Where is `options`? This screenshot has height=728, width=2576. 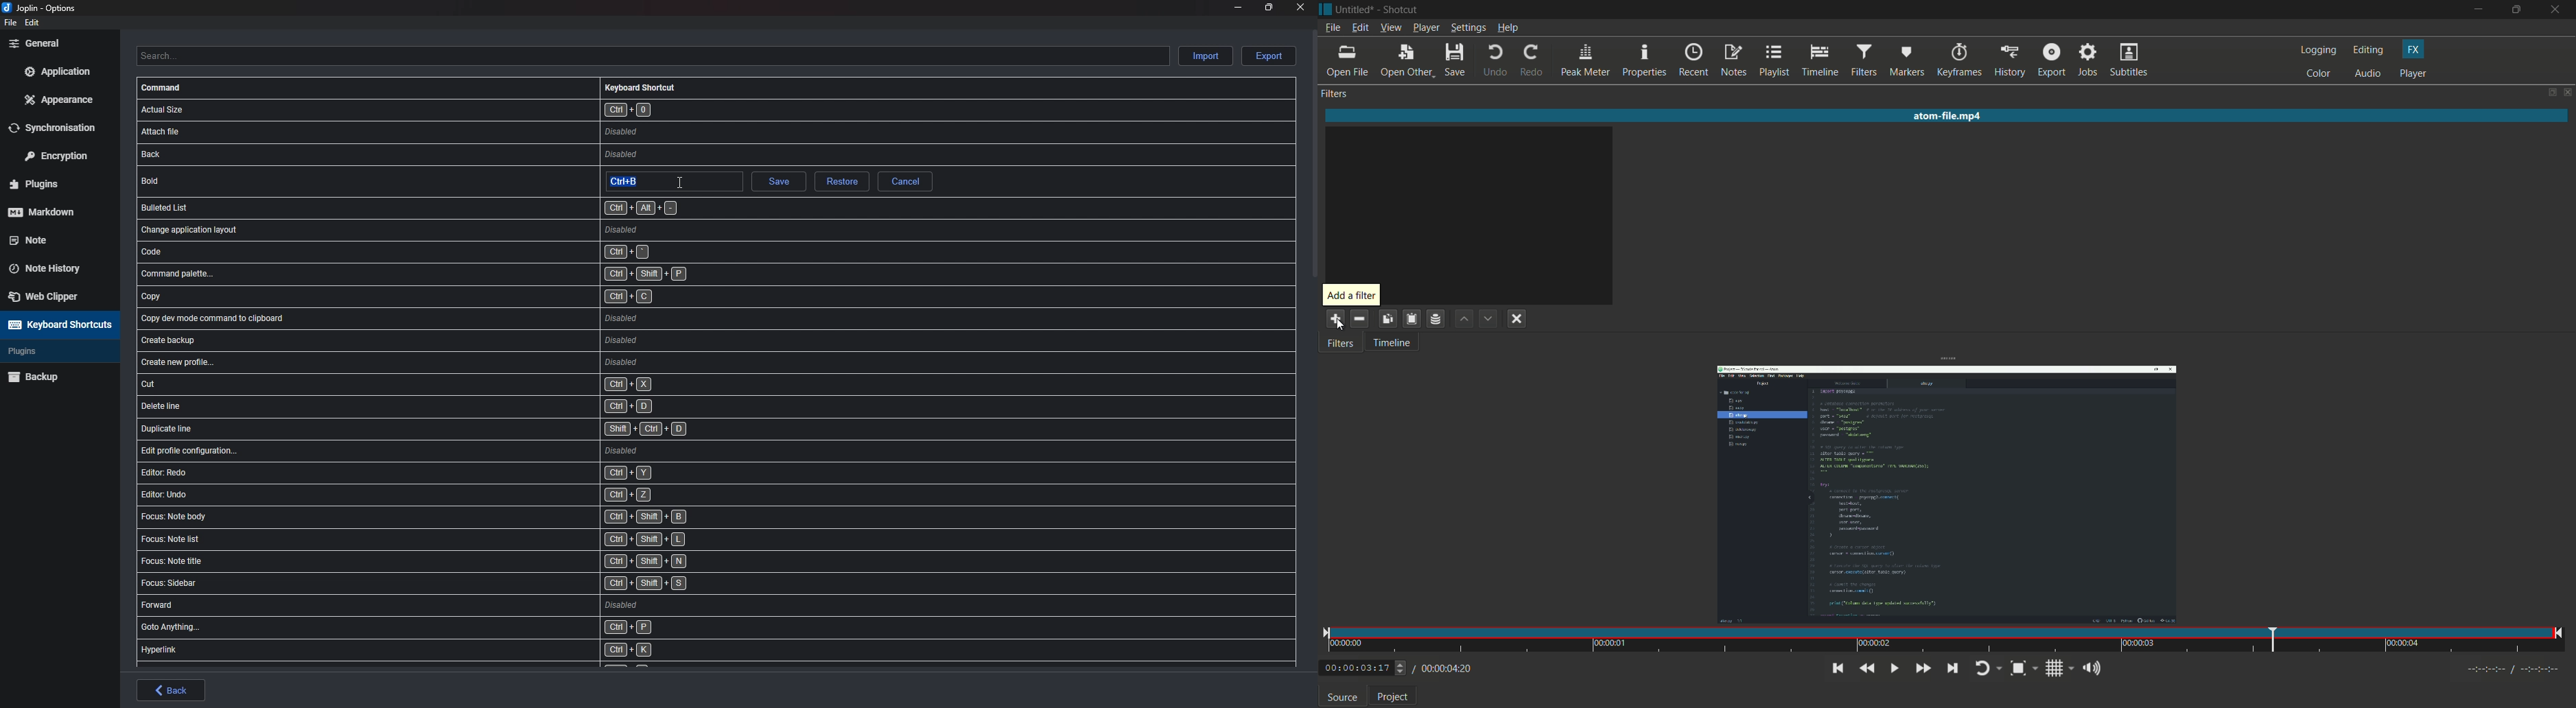 options is located at coordinates (43, 9).